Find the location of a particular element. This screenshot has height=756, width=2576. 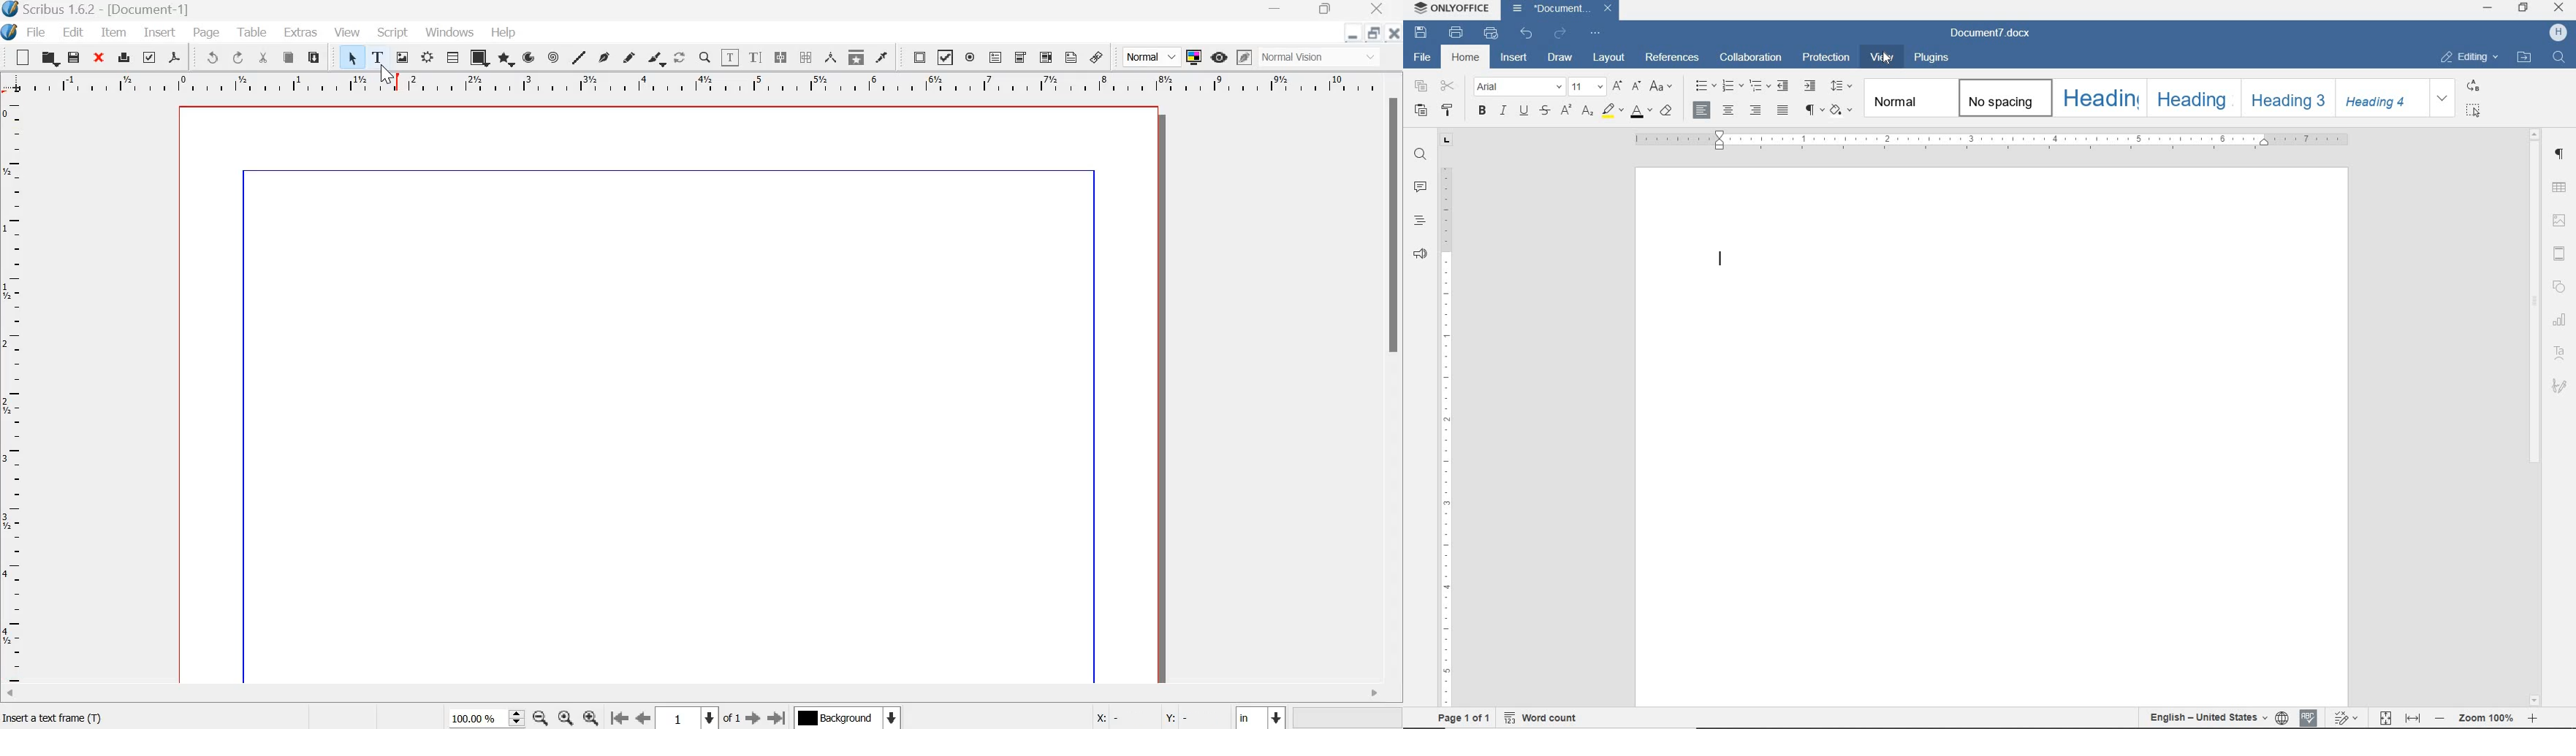

CUT is located at coordinates (1450, 86).